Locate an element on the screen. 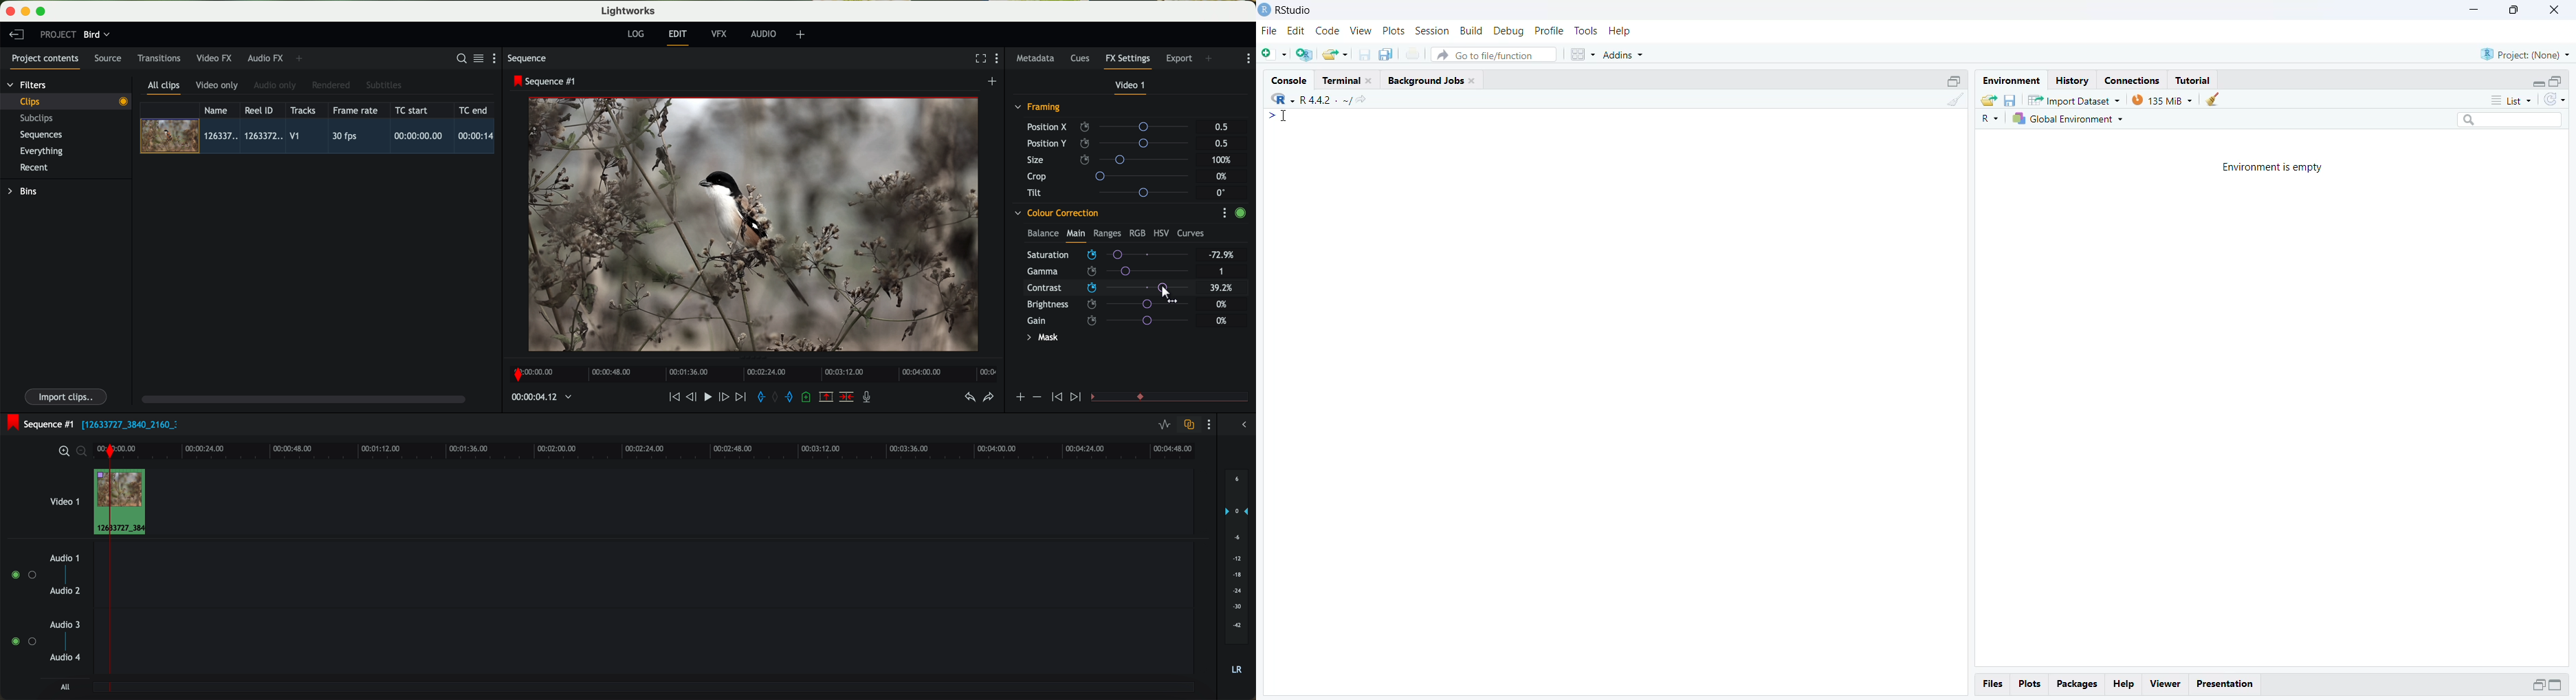 The height and width of the screenshot is (700, 2576). move foward is located at coordinates (740, 397).